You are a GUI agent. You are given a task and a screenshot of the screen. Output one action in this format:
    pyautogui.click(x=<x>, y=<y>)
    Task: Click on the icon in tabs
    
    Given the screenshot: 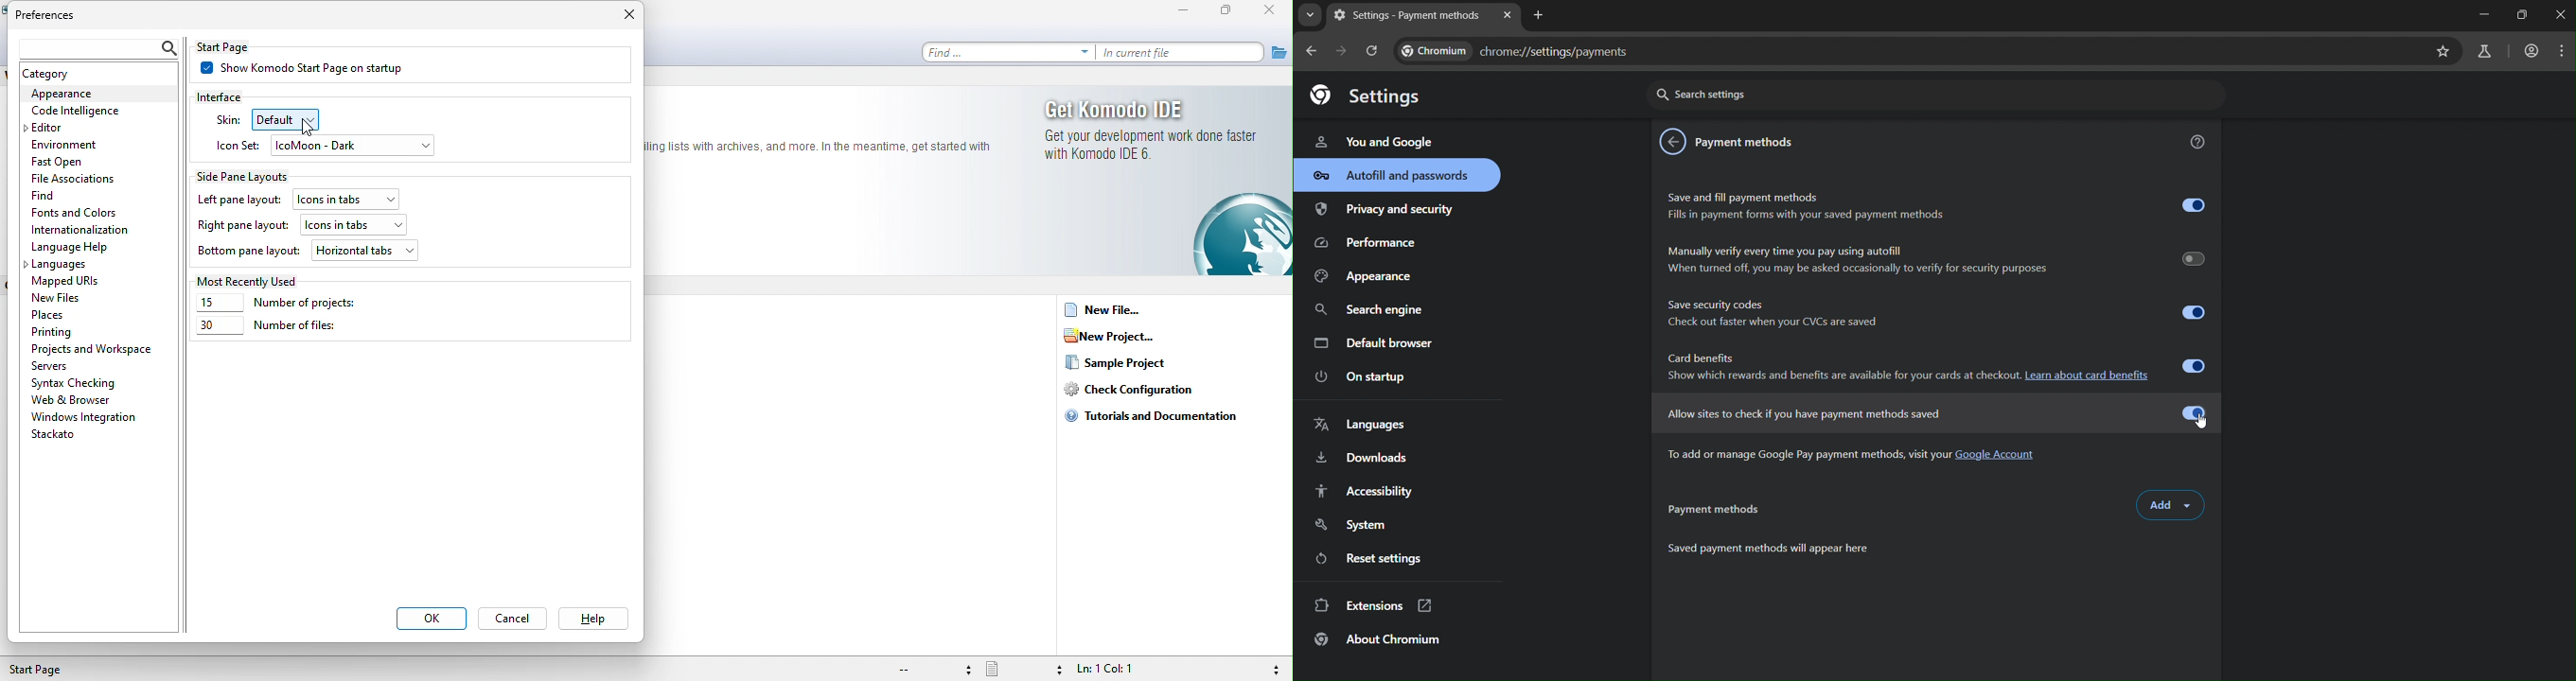 What is the action you would take?
    pyautogui.click(x=349, y=197)
    